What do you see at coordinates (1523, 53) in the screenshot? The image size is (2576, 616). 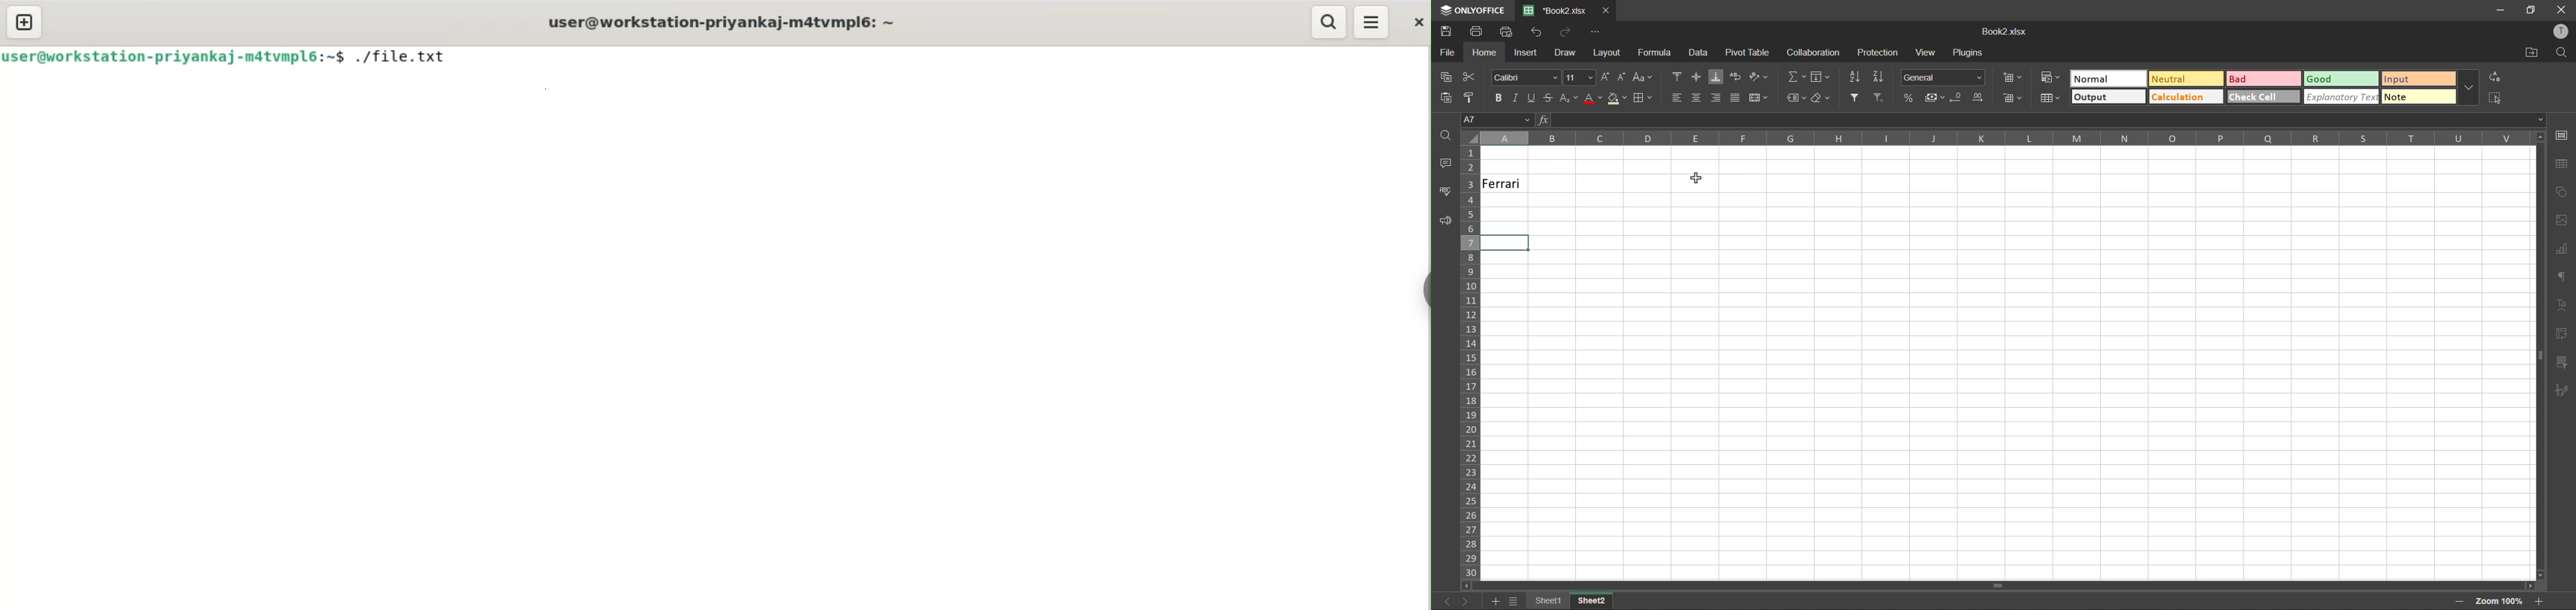 I see `insert` at bounding box center [1523, 53].